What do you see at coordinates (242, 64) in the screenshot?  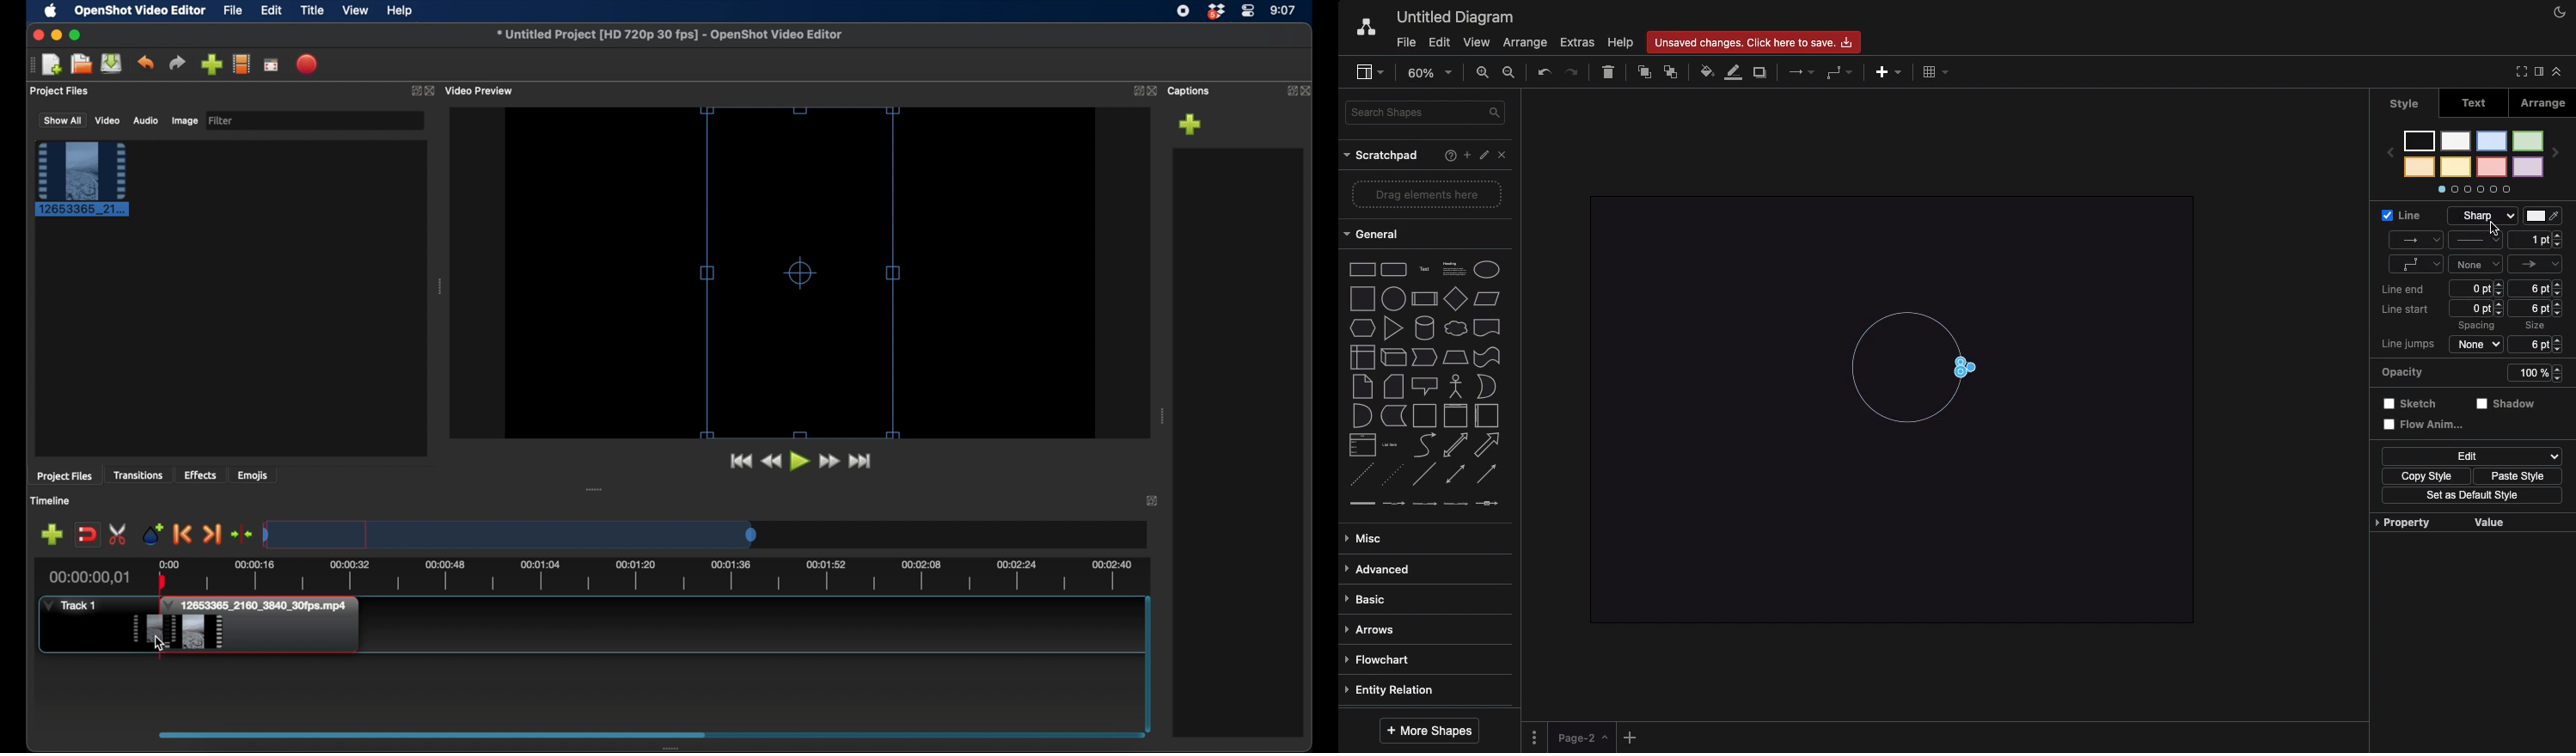 I see `explore profiles` at bounding box center [242, 64].